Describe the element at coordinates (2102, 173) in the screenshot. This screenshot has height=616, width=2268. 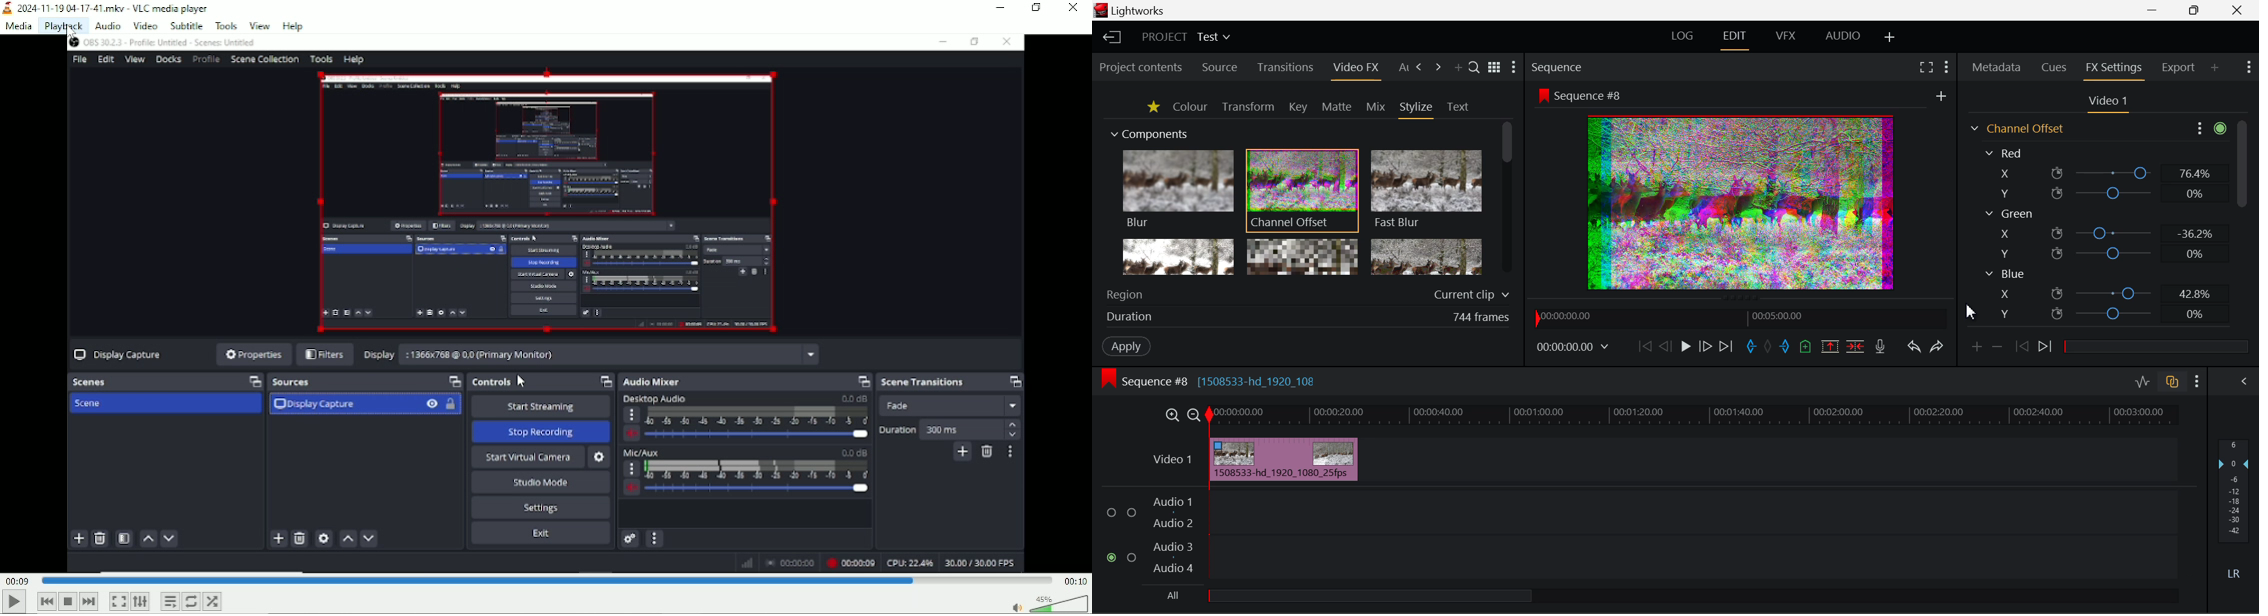
I see `Red X` at that location.